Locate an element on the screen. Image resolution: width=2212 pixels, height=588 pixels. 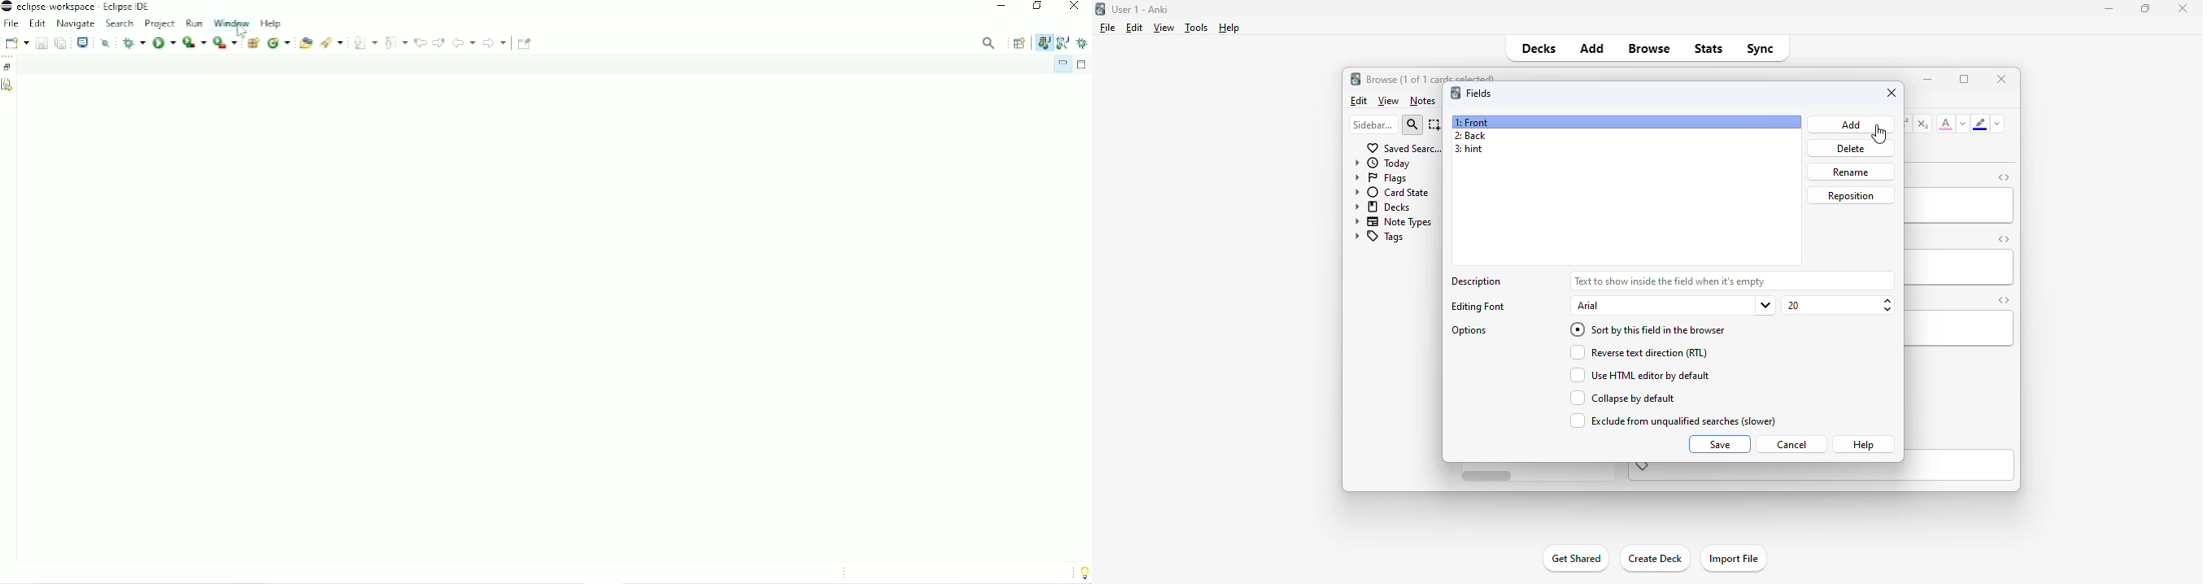
sort by this field in the browser is located at coordinates (1647, 329).